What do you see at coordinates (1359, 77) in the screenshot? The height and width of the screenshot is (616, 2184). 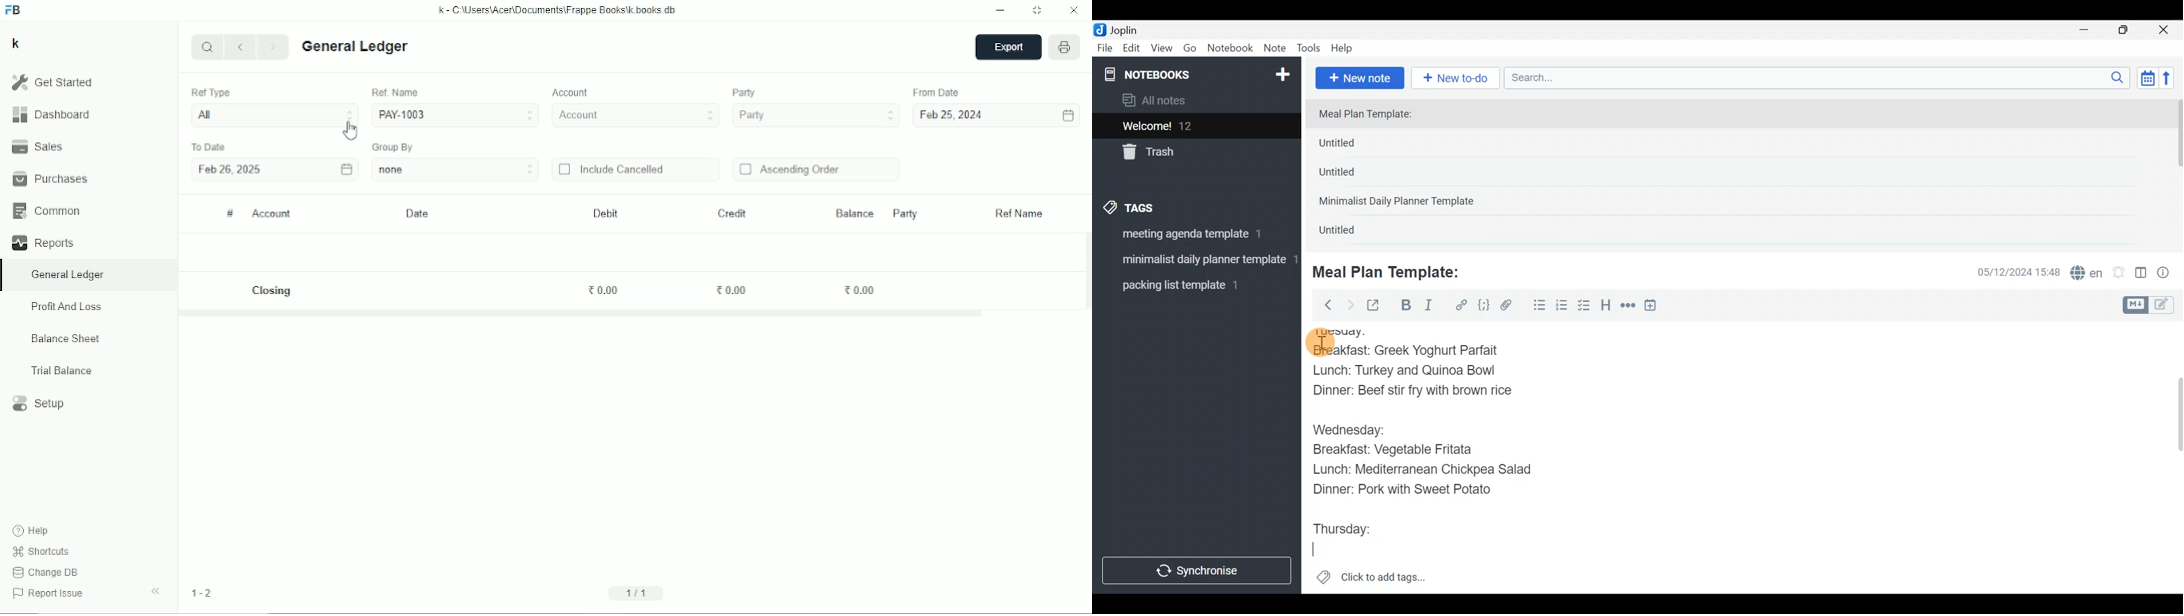 I see `New note` at bounding box center [1359, 77].